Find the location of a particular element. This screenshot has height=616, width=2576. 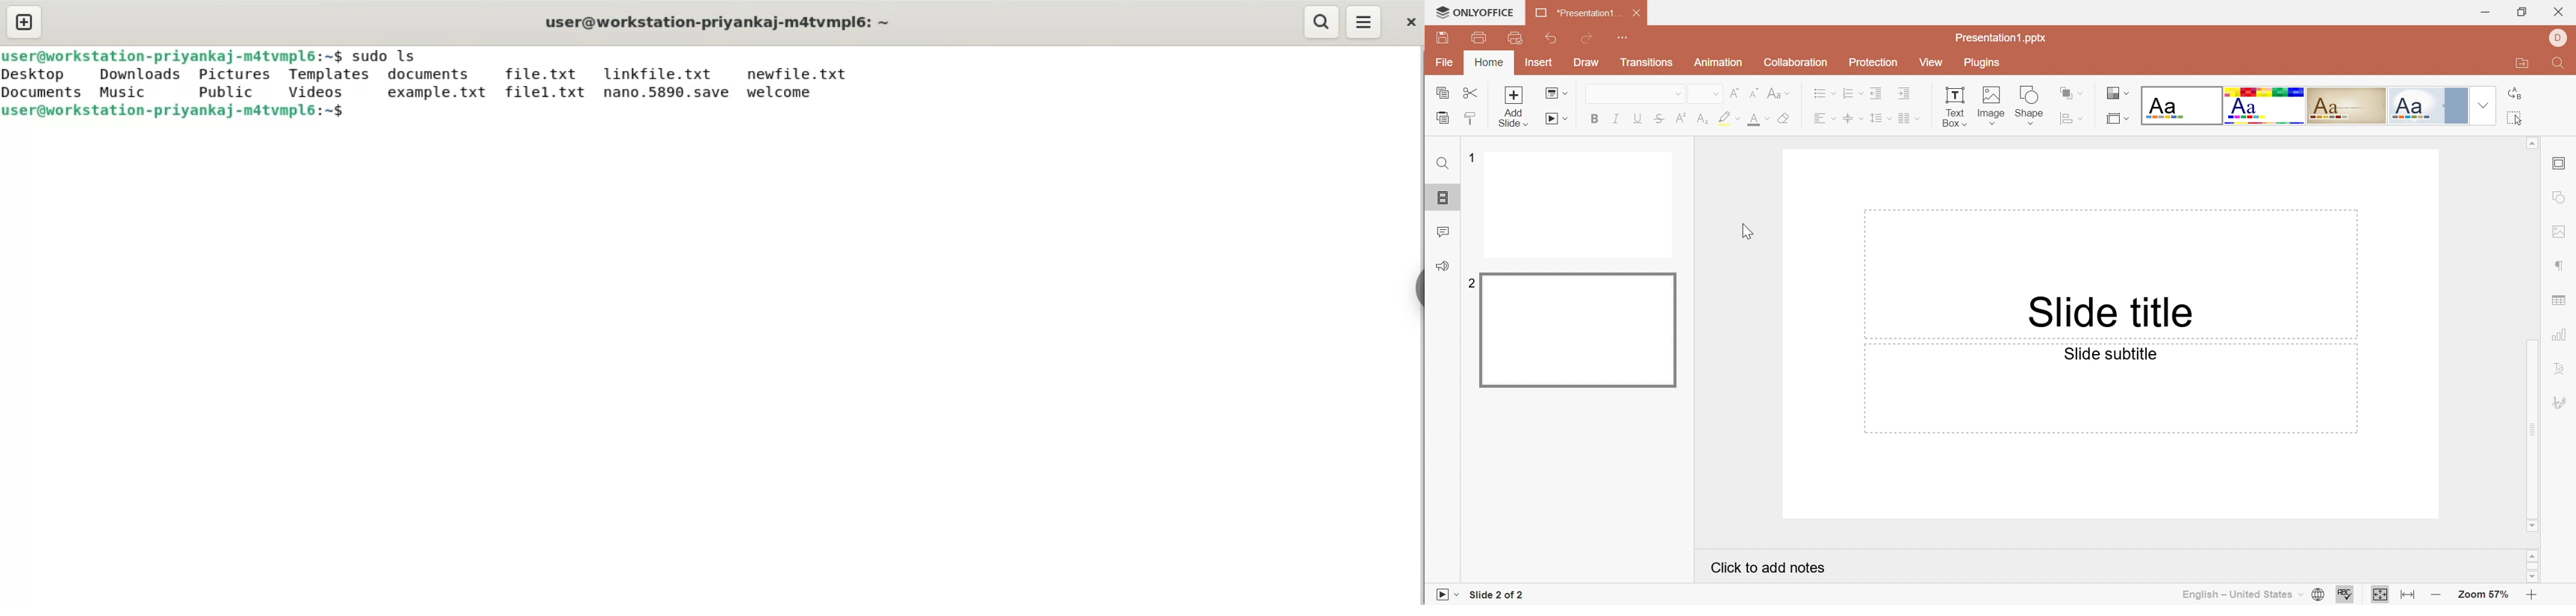

Draw is located at coordinates (1588, 64).